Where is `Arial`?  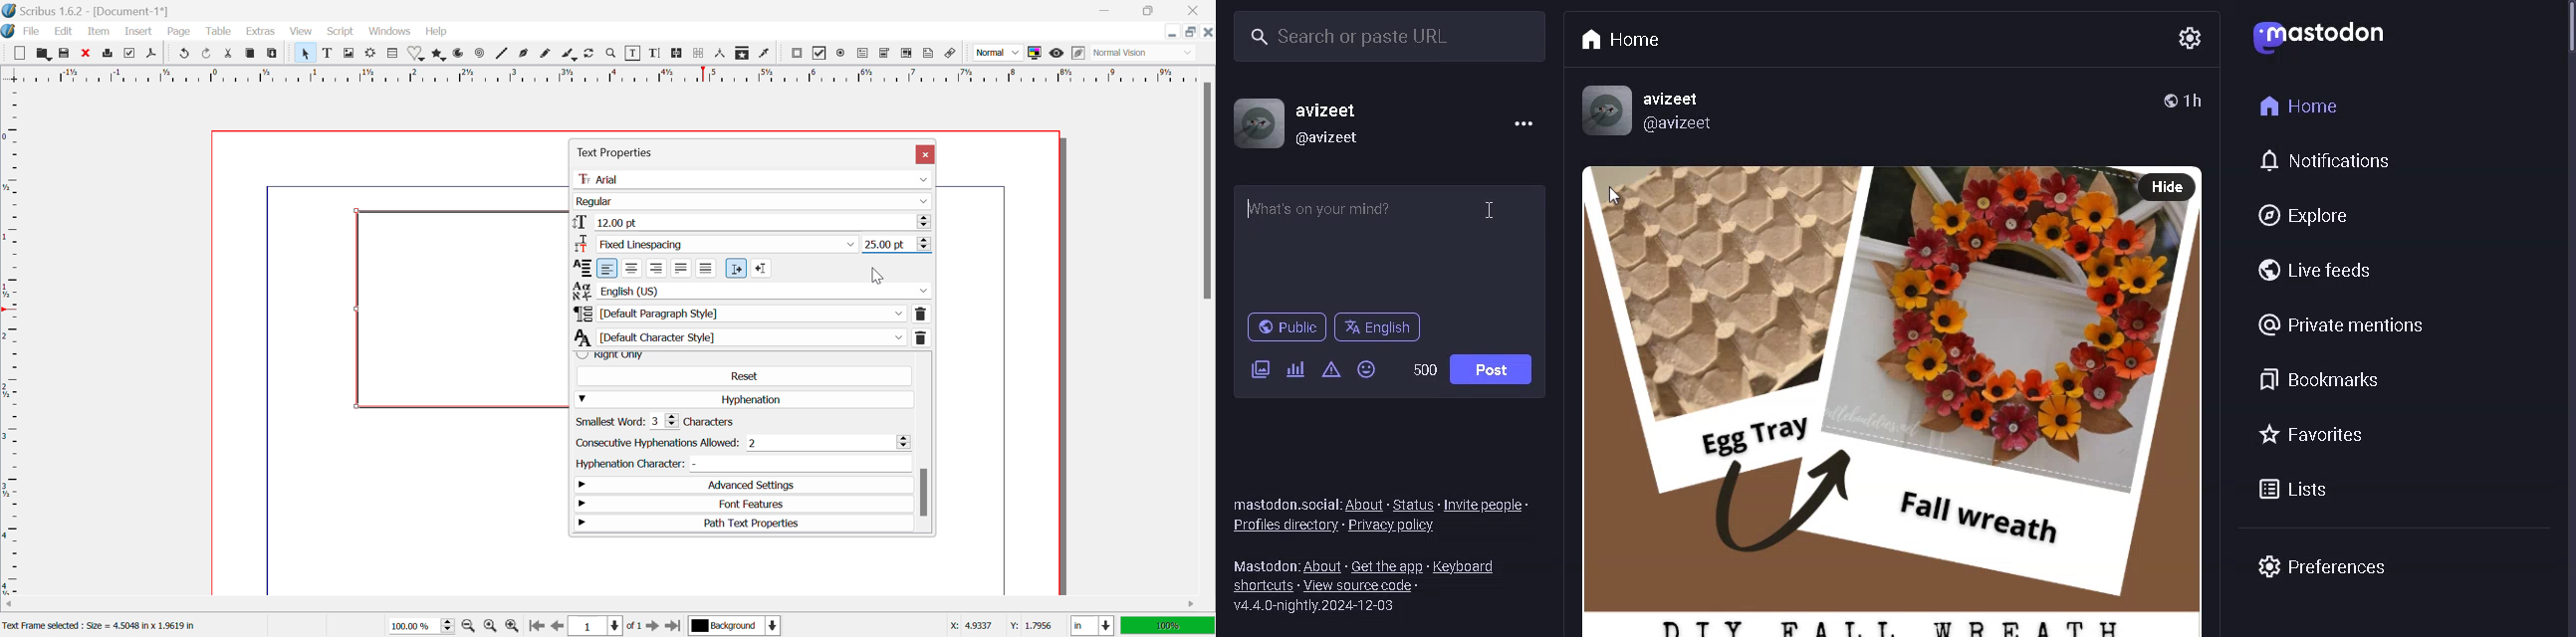 Arial is located at coordinates (755, 179).